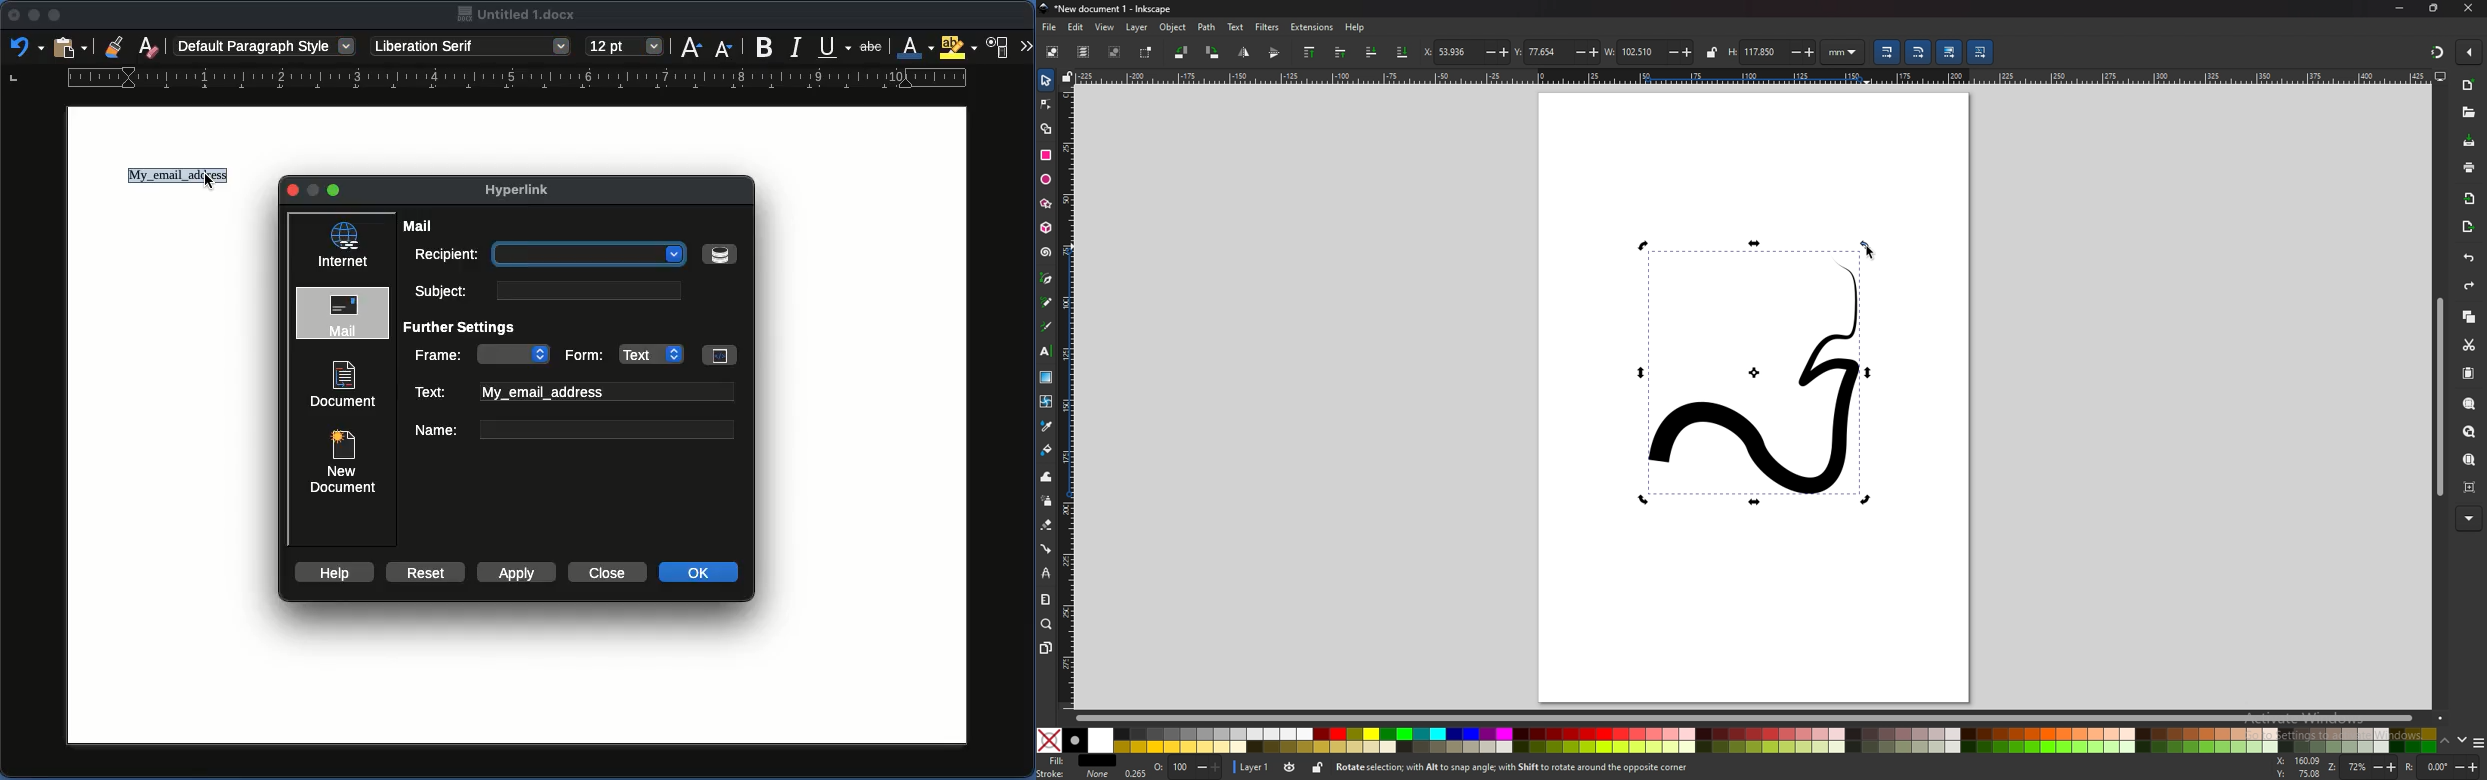  What do you see at coordinates (2470, 51) in the screenshot?
I see `enable snapping` at bounding box center [2470, 51].